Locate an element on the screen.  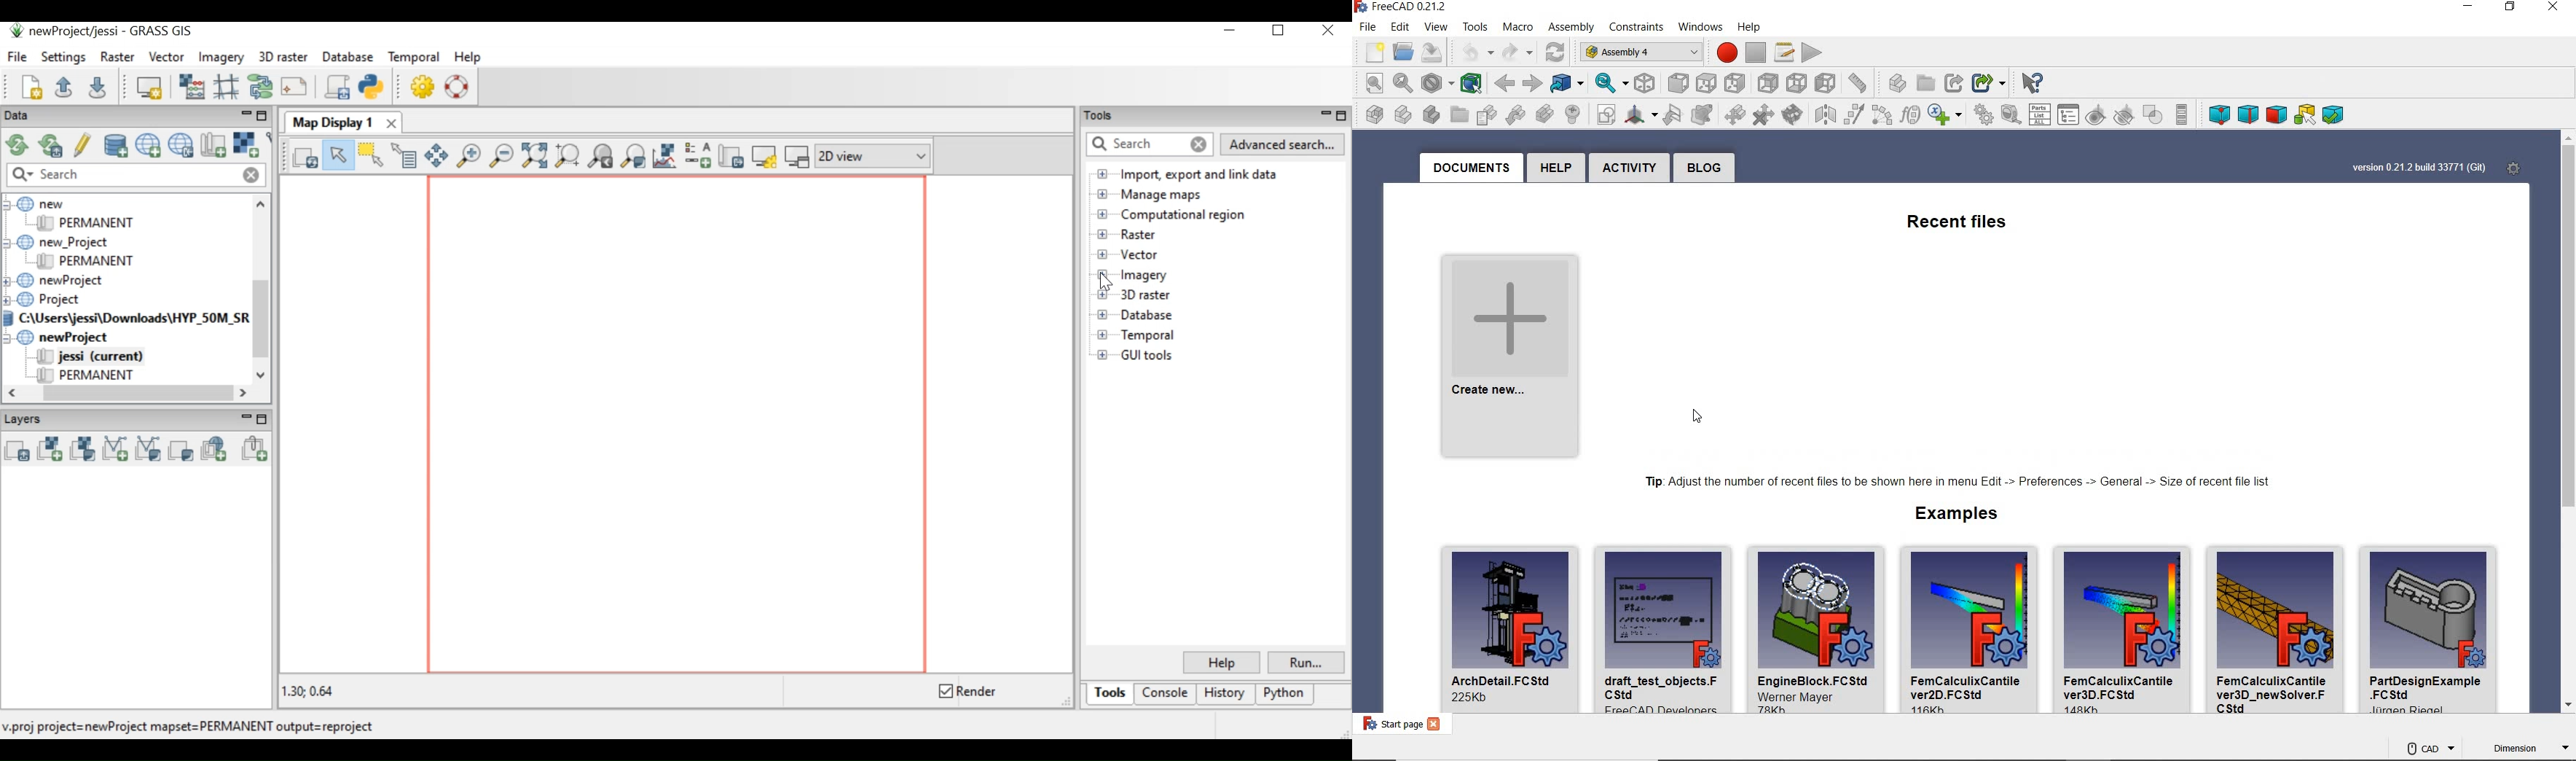
examples is located at coordinates (1955, 512).